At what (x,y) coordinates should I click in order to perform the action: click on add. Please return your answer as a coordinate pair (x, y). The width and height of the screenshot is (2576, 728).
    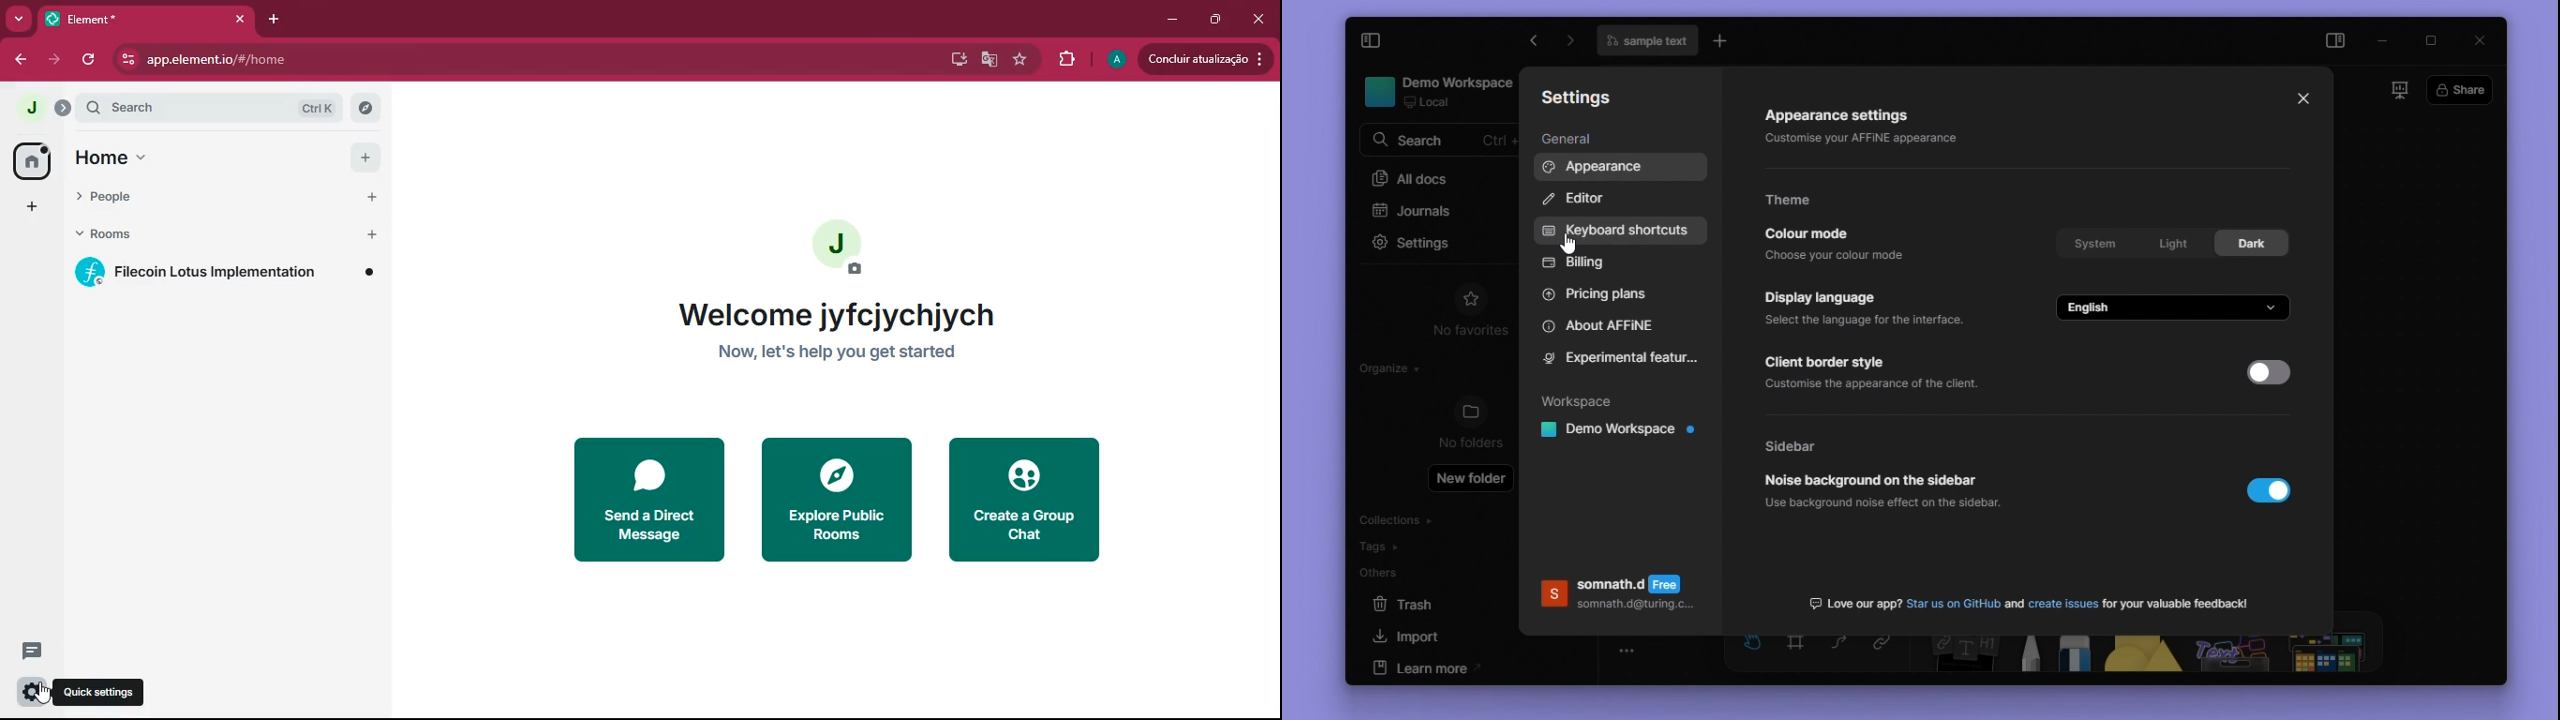
    Looking at the image, I should click on (361, 197).